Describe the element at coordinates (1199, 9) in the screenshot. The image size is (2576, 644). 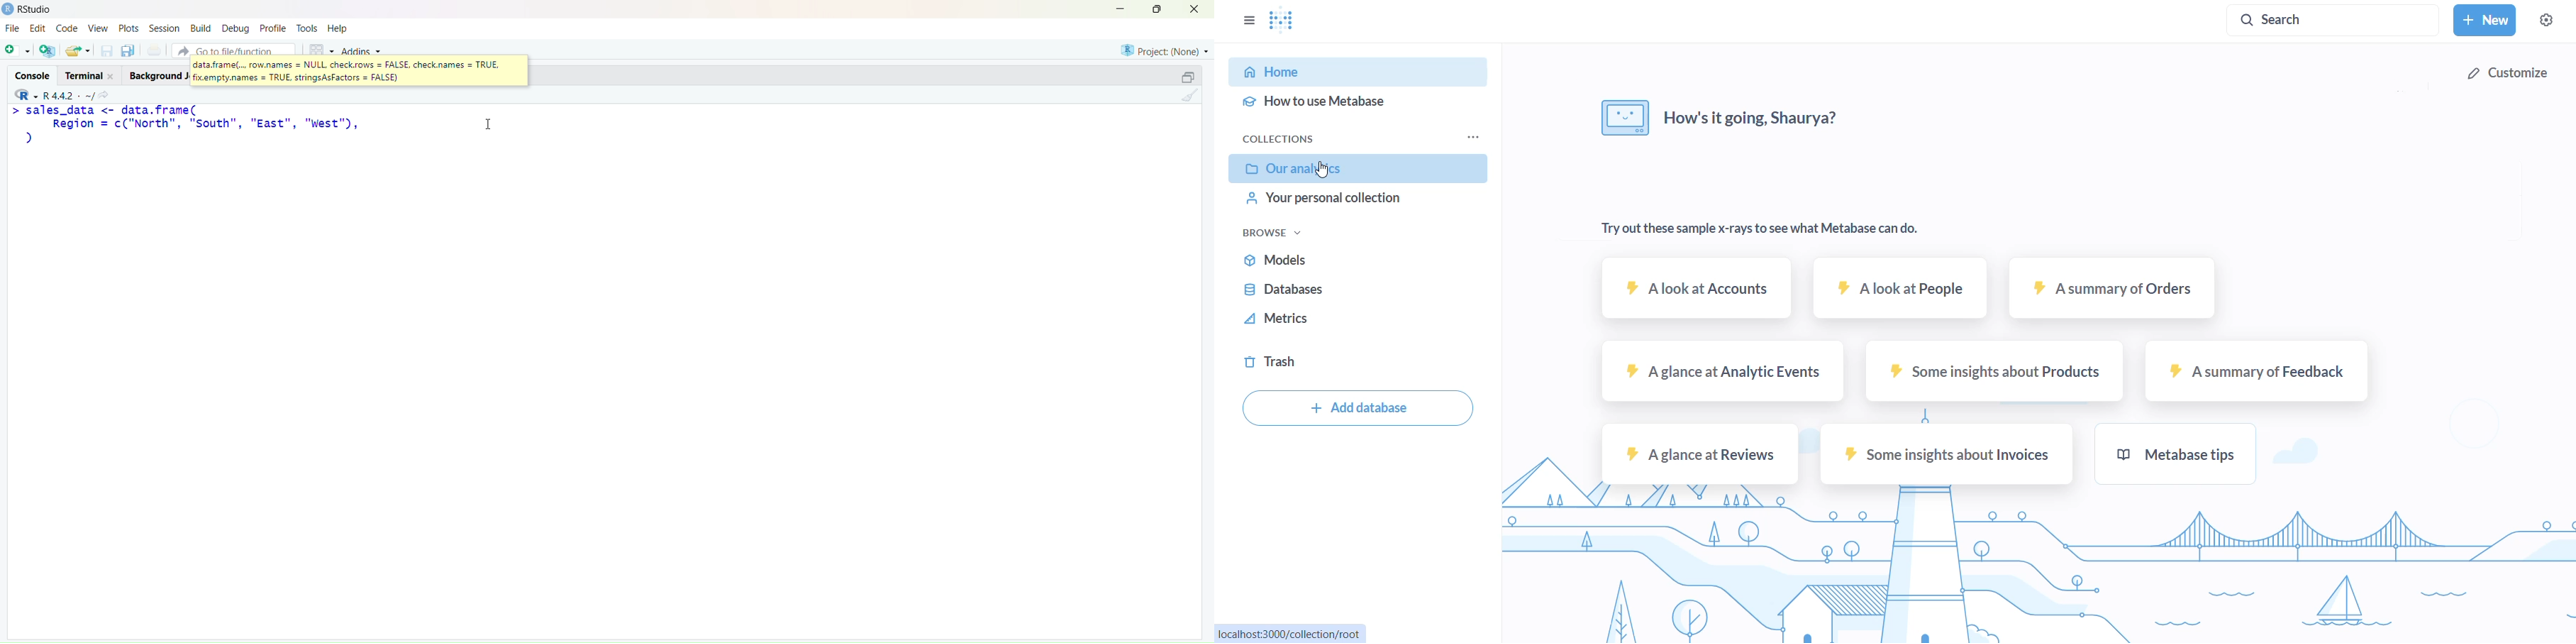
I see `close` at that location.